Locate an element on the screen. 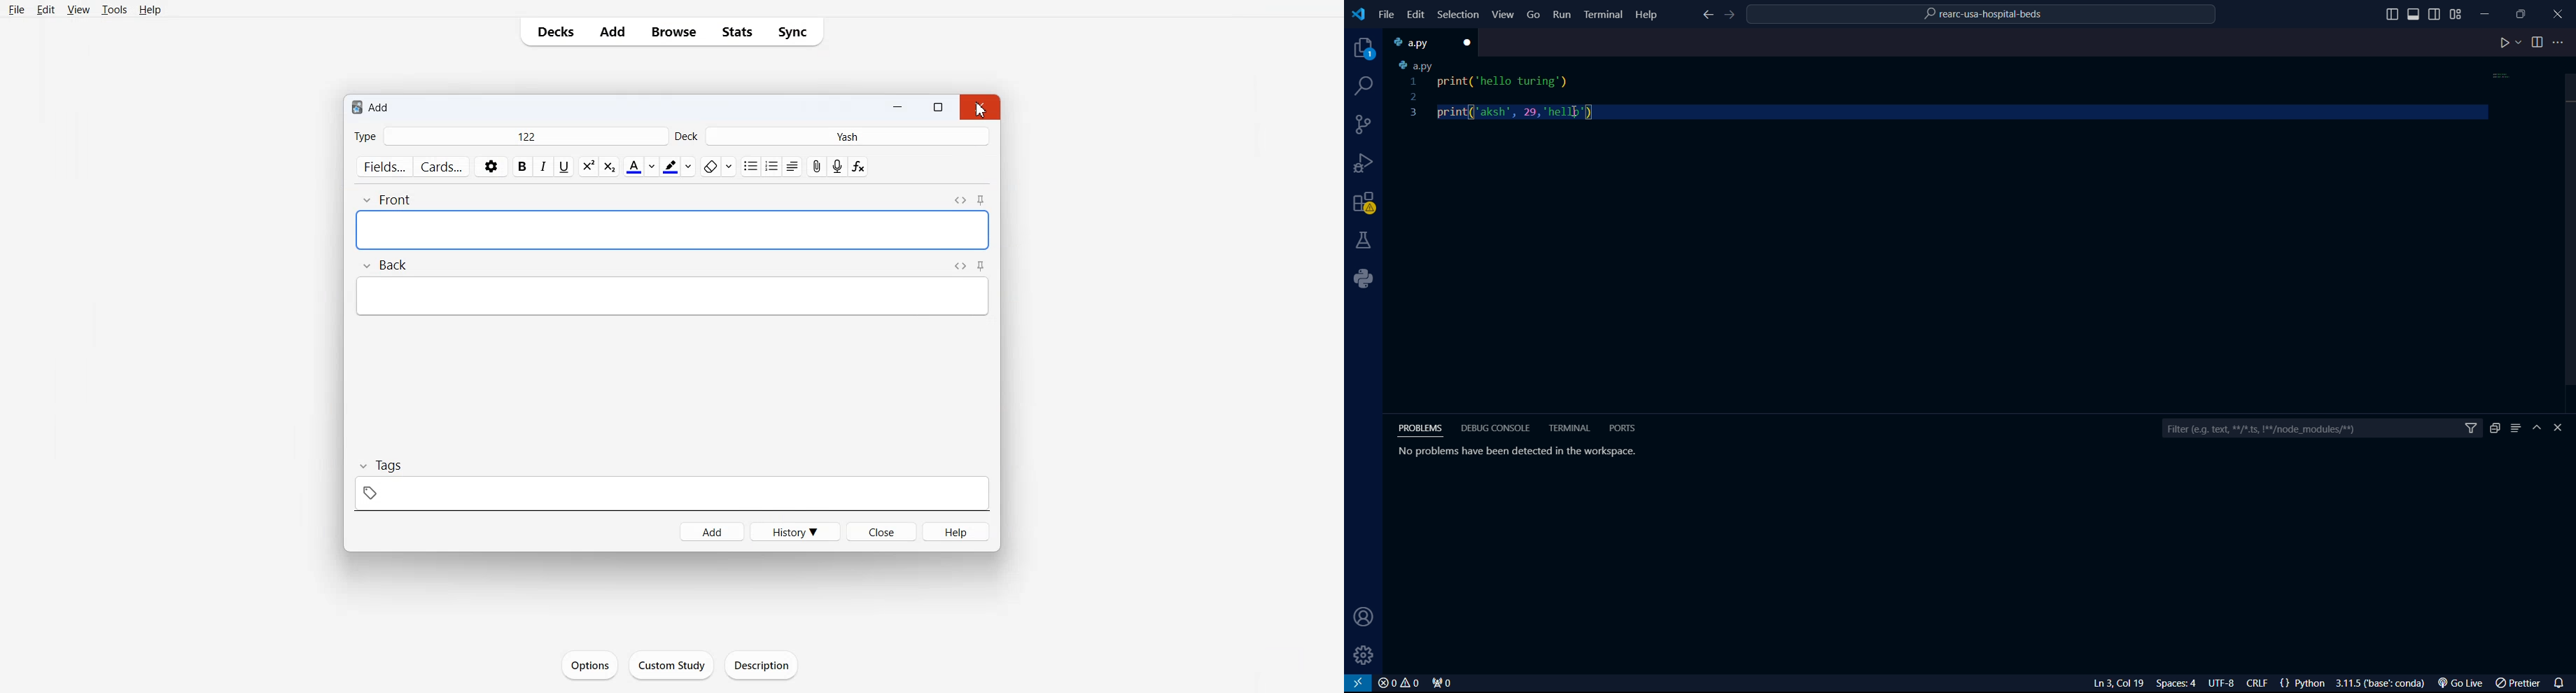  Fields is located at coordinates (384, 167).